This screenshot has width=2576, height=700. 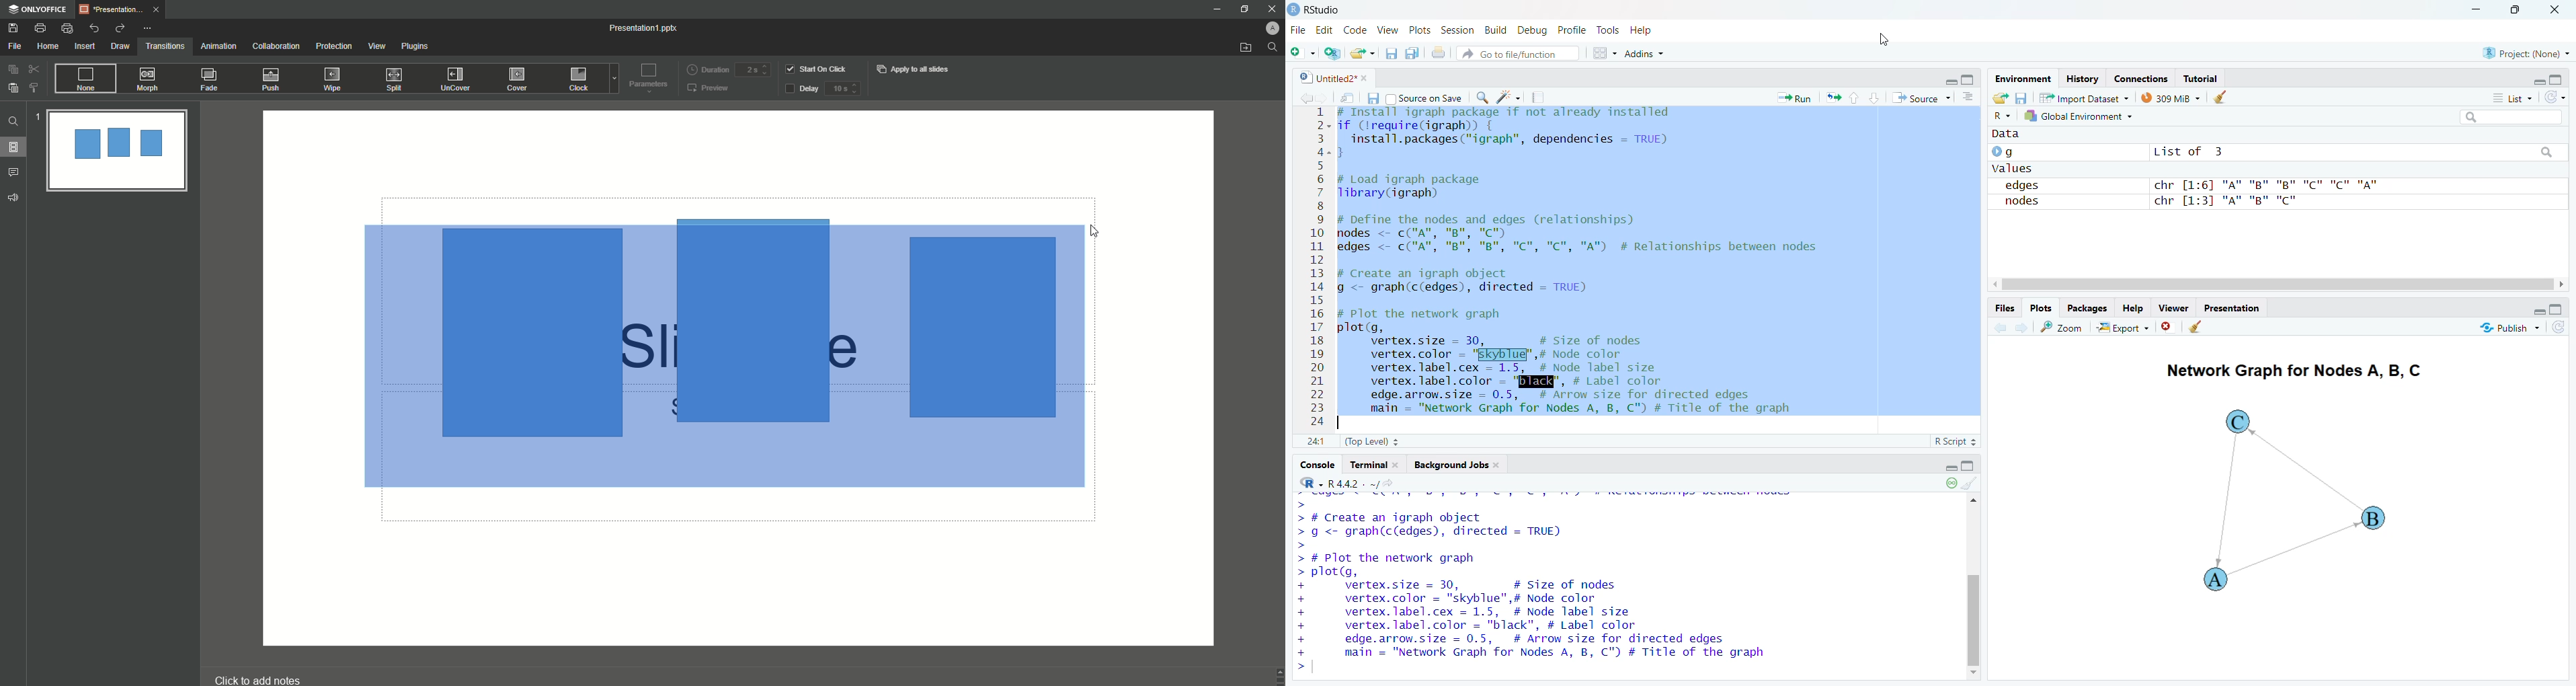 What do you see at coordinates (581, 81) in the screenshot?
I see `Click` at bounding box center [581, 81].